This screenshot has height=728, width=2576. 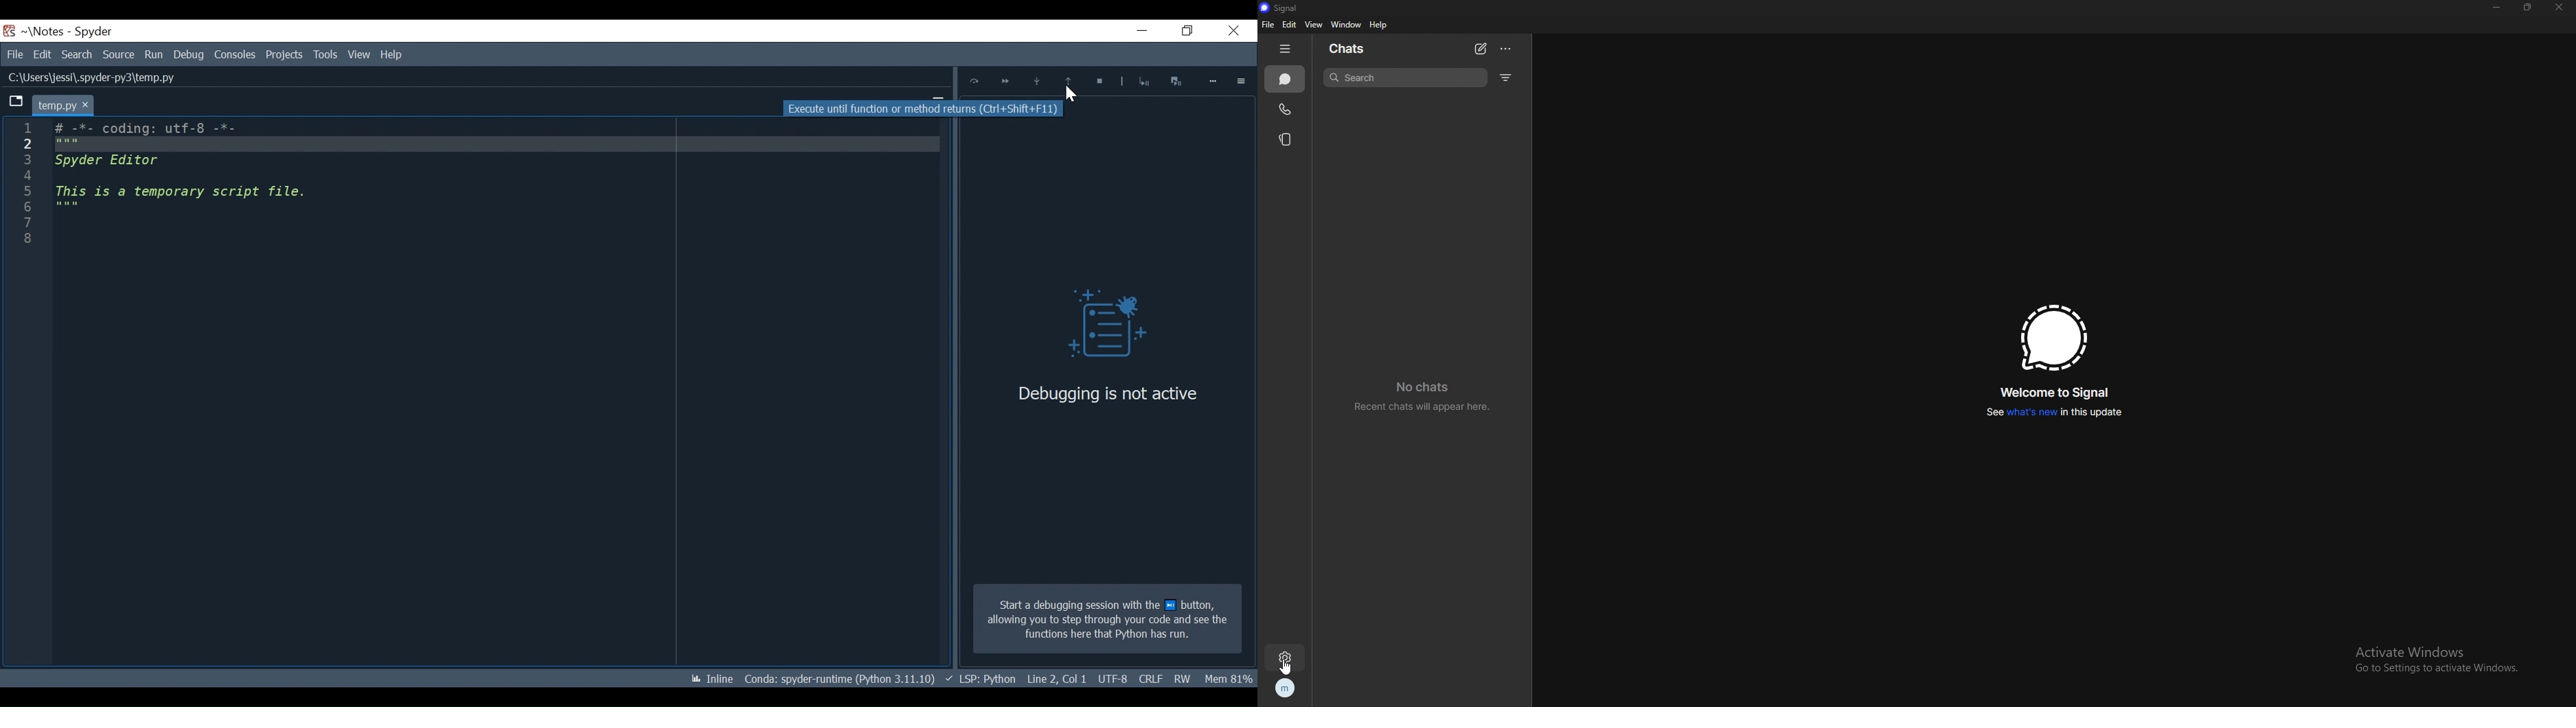 I want to click on Edit, so click(x=42, y=54).